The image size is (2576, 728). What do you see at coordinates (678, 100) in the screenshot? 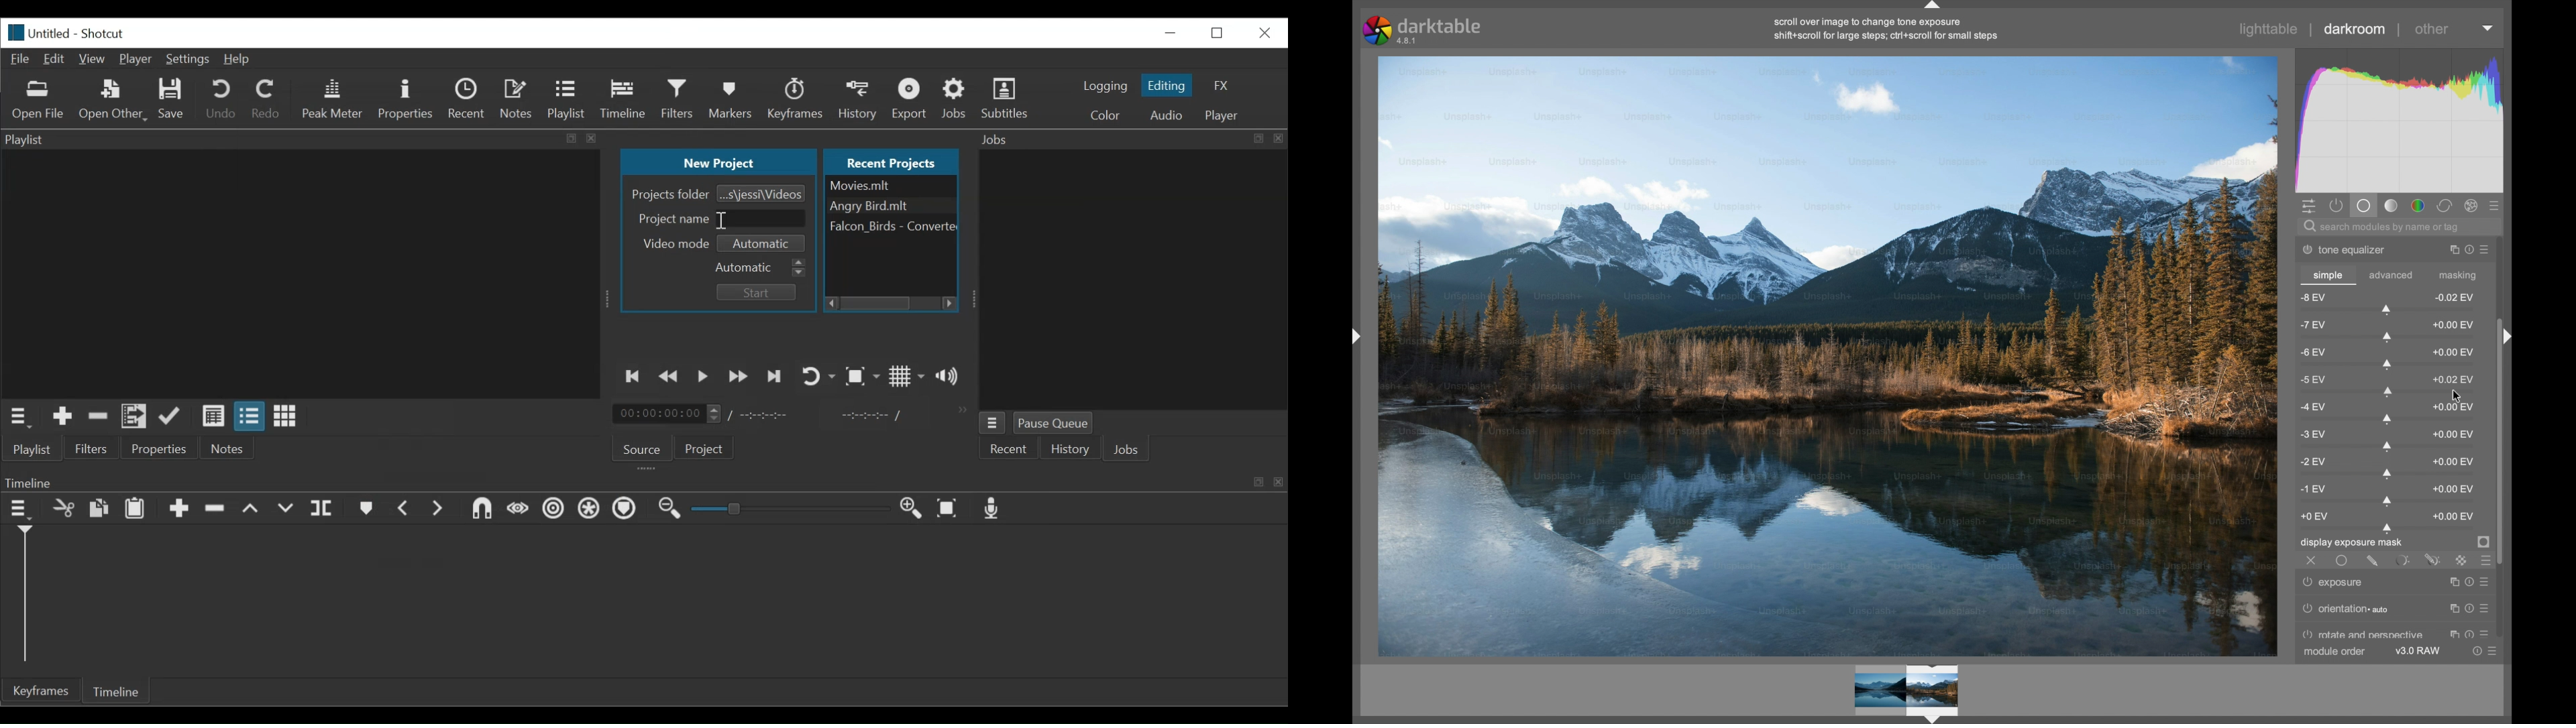
I see `Filters` at bounding box center [678, 100].